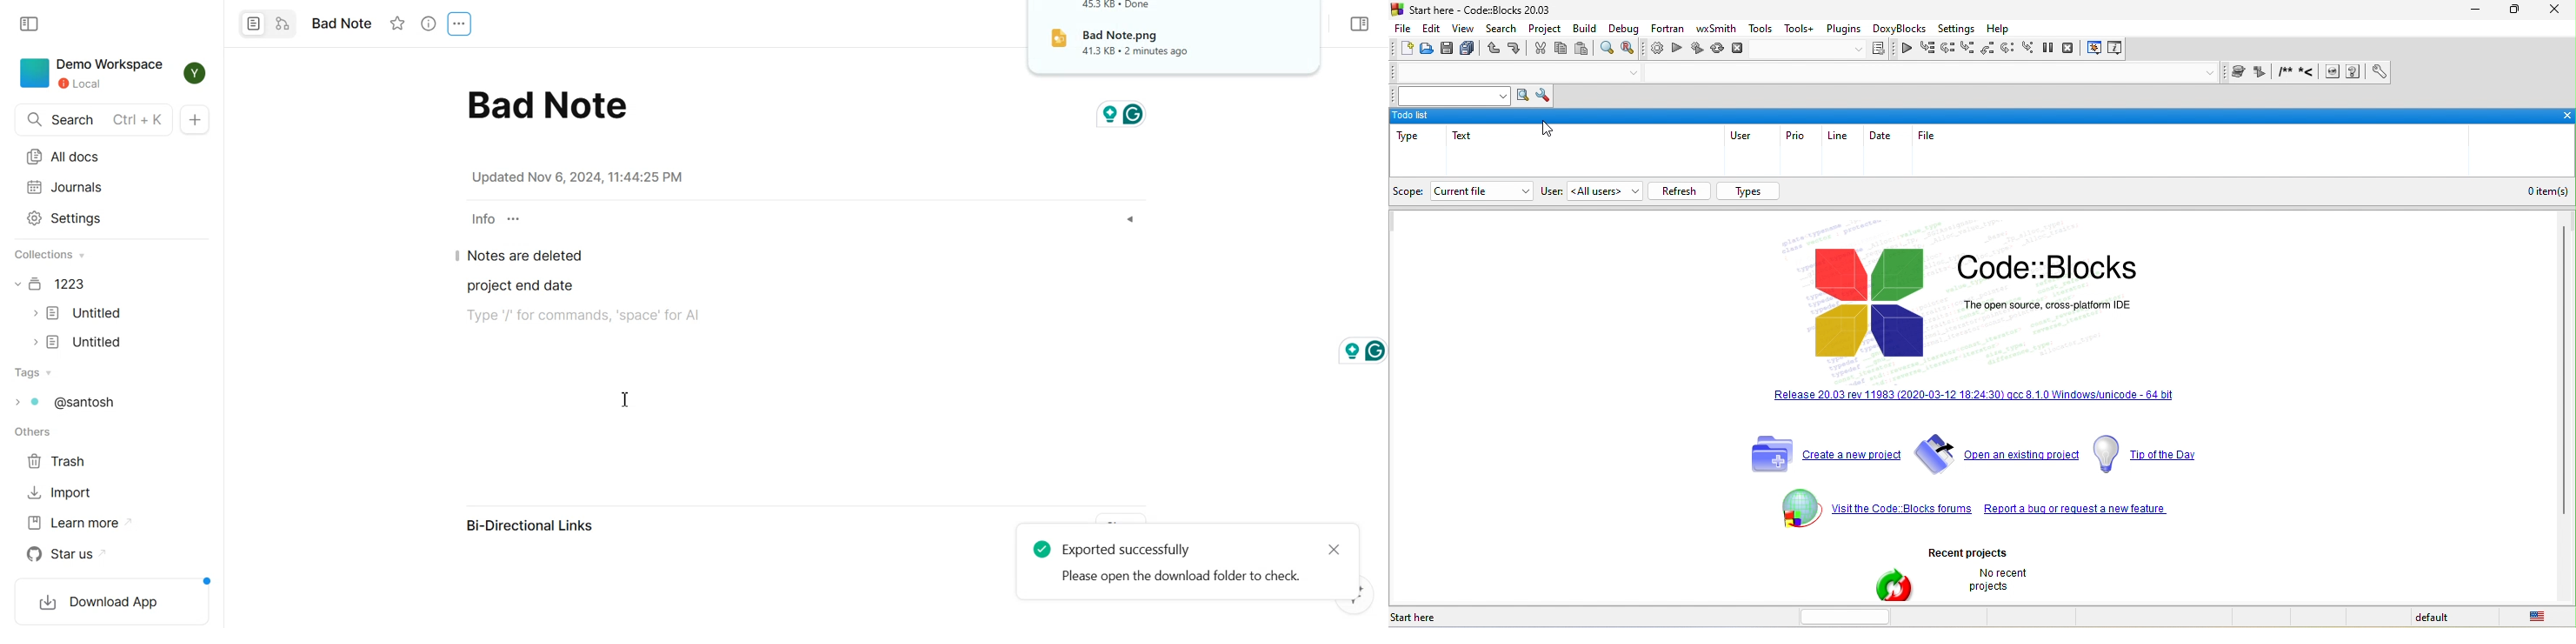 This screenshot has height=644, width=2576. I want to click on run html, so click(2333, 73).